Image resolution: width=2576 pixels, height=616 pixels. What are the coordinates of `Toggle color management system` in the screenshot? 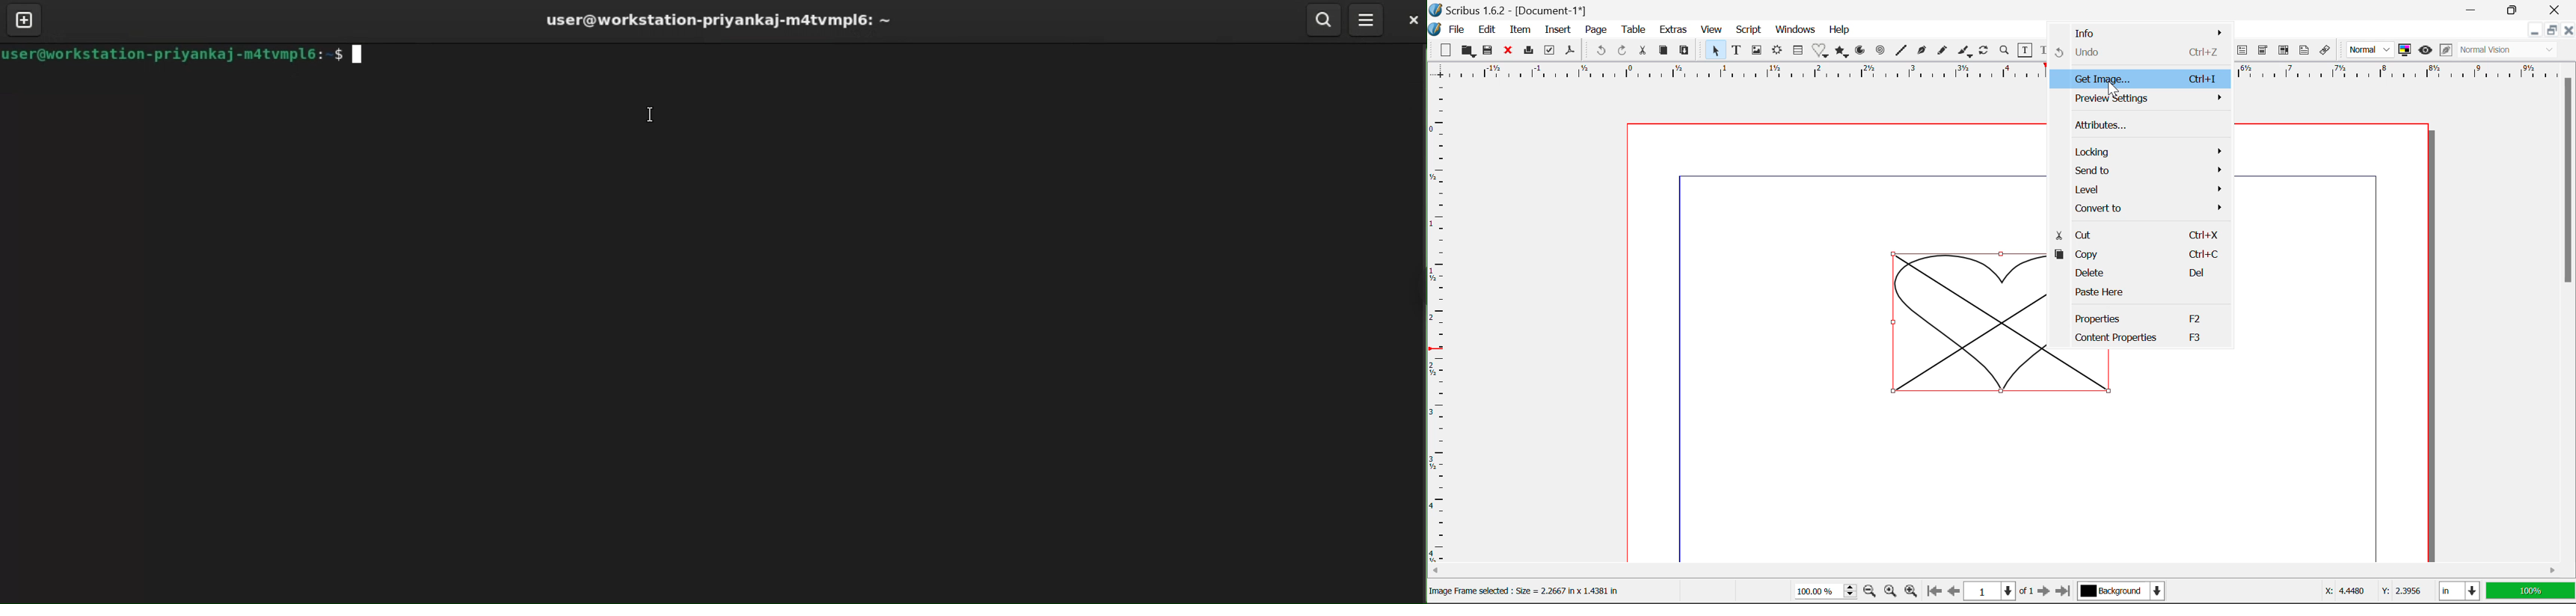 It's located at (2405, 51).